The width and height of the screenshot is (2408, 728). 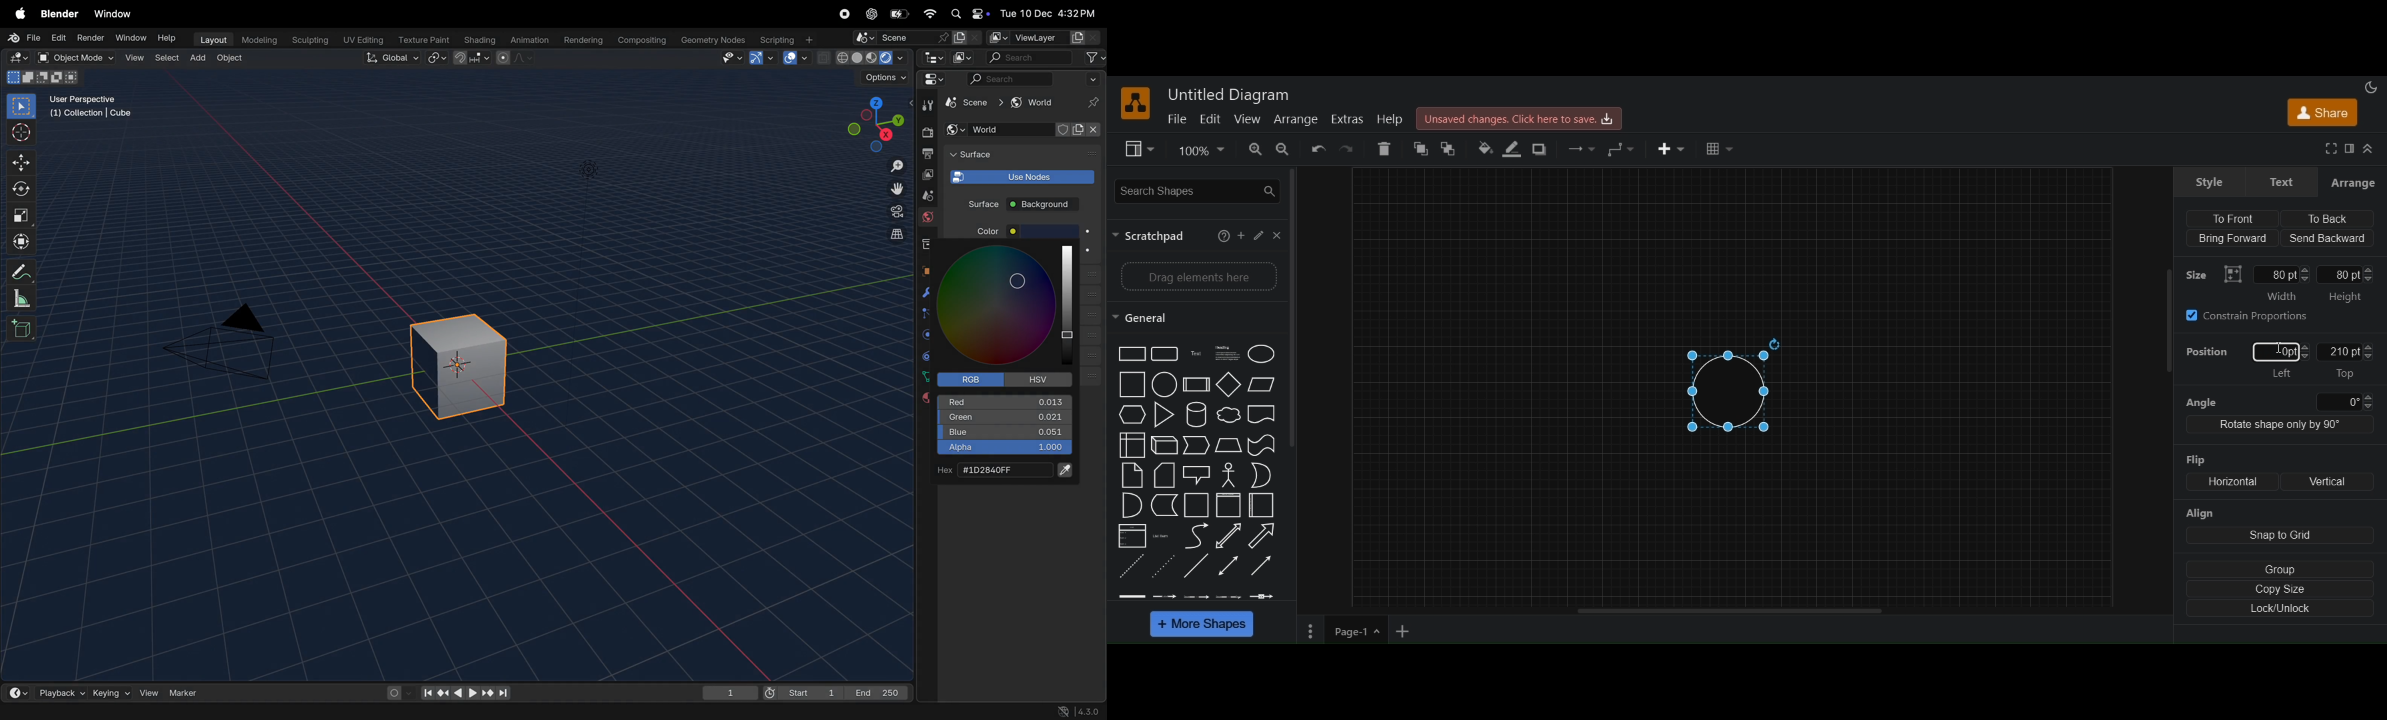 What do you see at coordinates (1202, 150) in the screenshot?
I see `zoom` at bounding box center [1202, 150].